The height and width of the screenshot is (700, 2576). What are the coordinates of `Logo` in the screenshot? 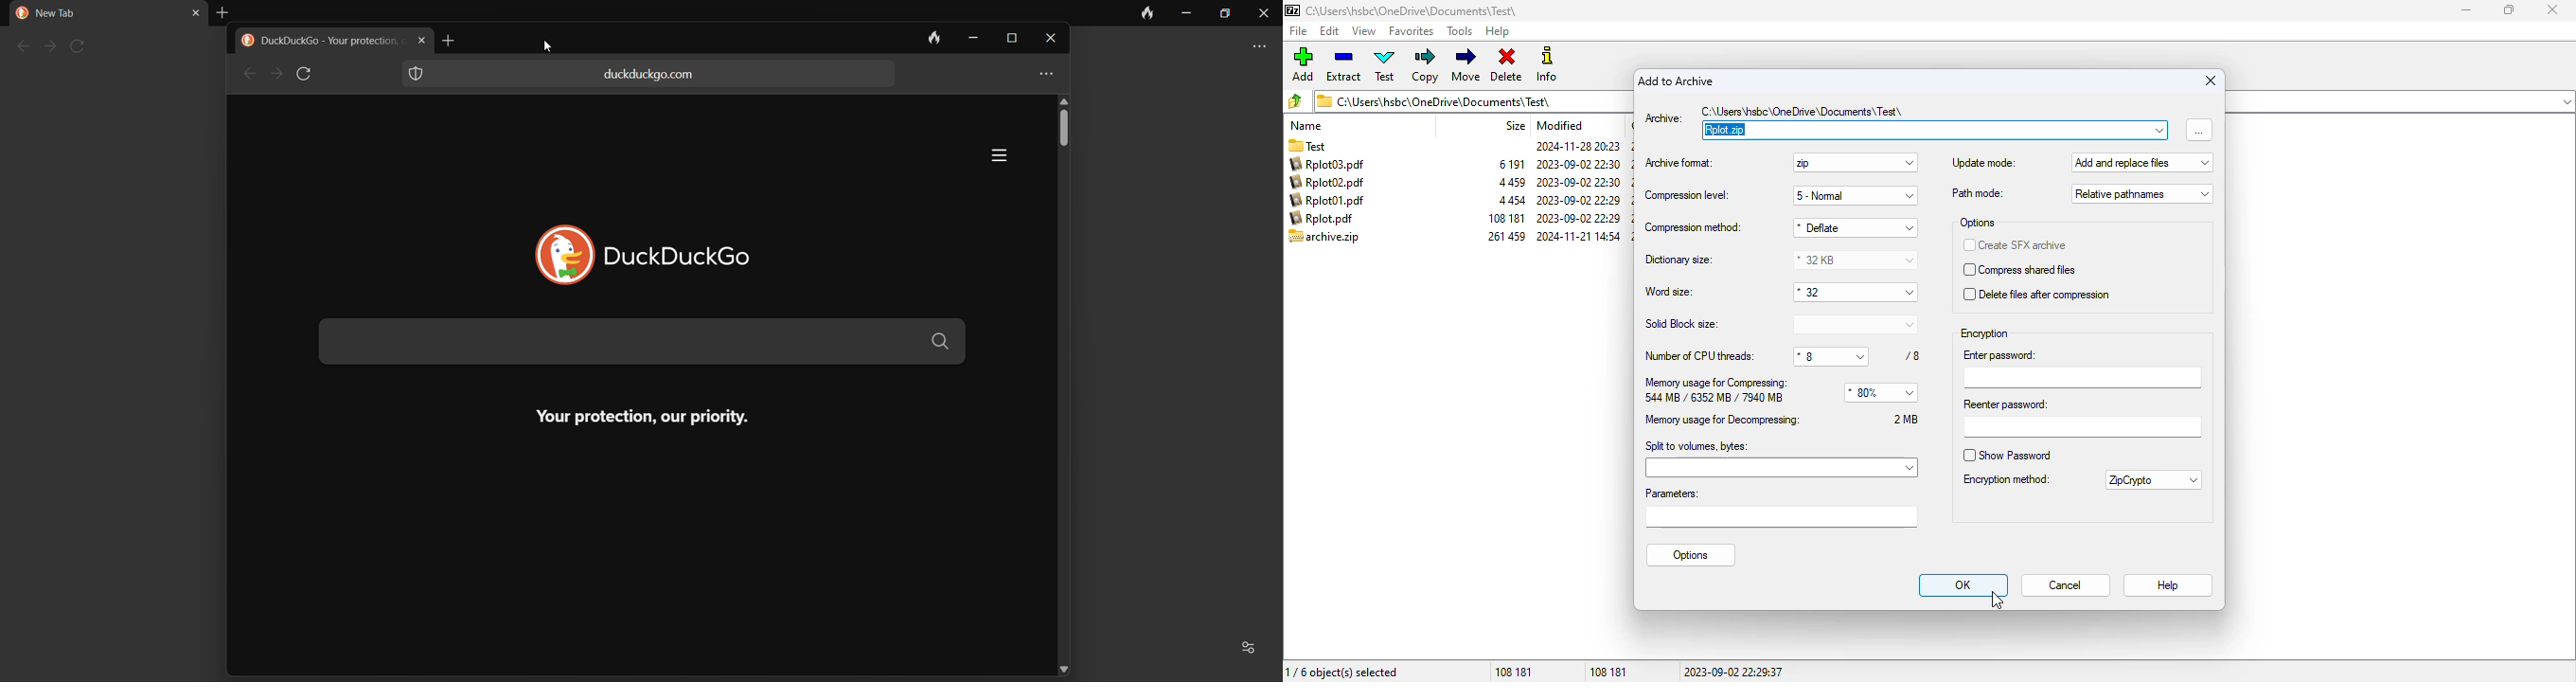 It's located at (553, 256).